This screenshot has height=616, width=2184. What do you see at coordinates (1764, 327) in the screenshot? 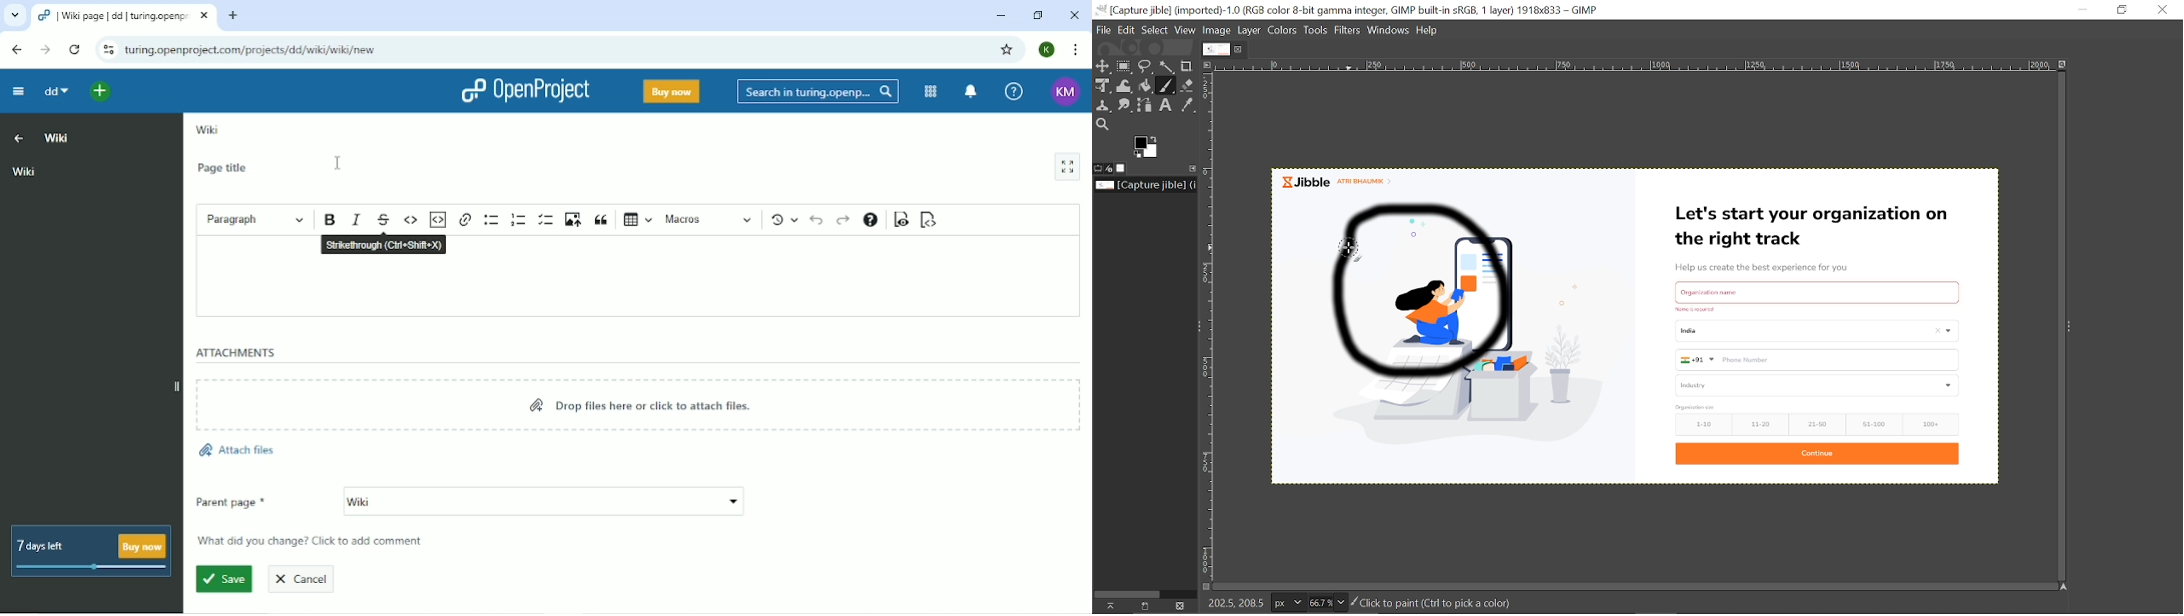
I see `Currently opened omage` at bounding box center [1764, 327].